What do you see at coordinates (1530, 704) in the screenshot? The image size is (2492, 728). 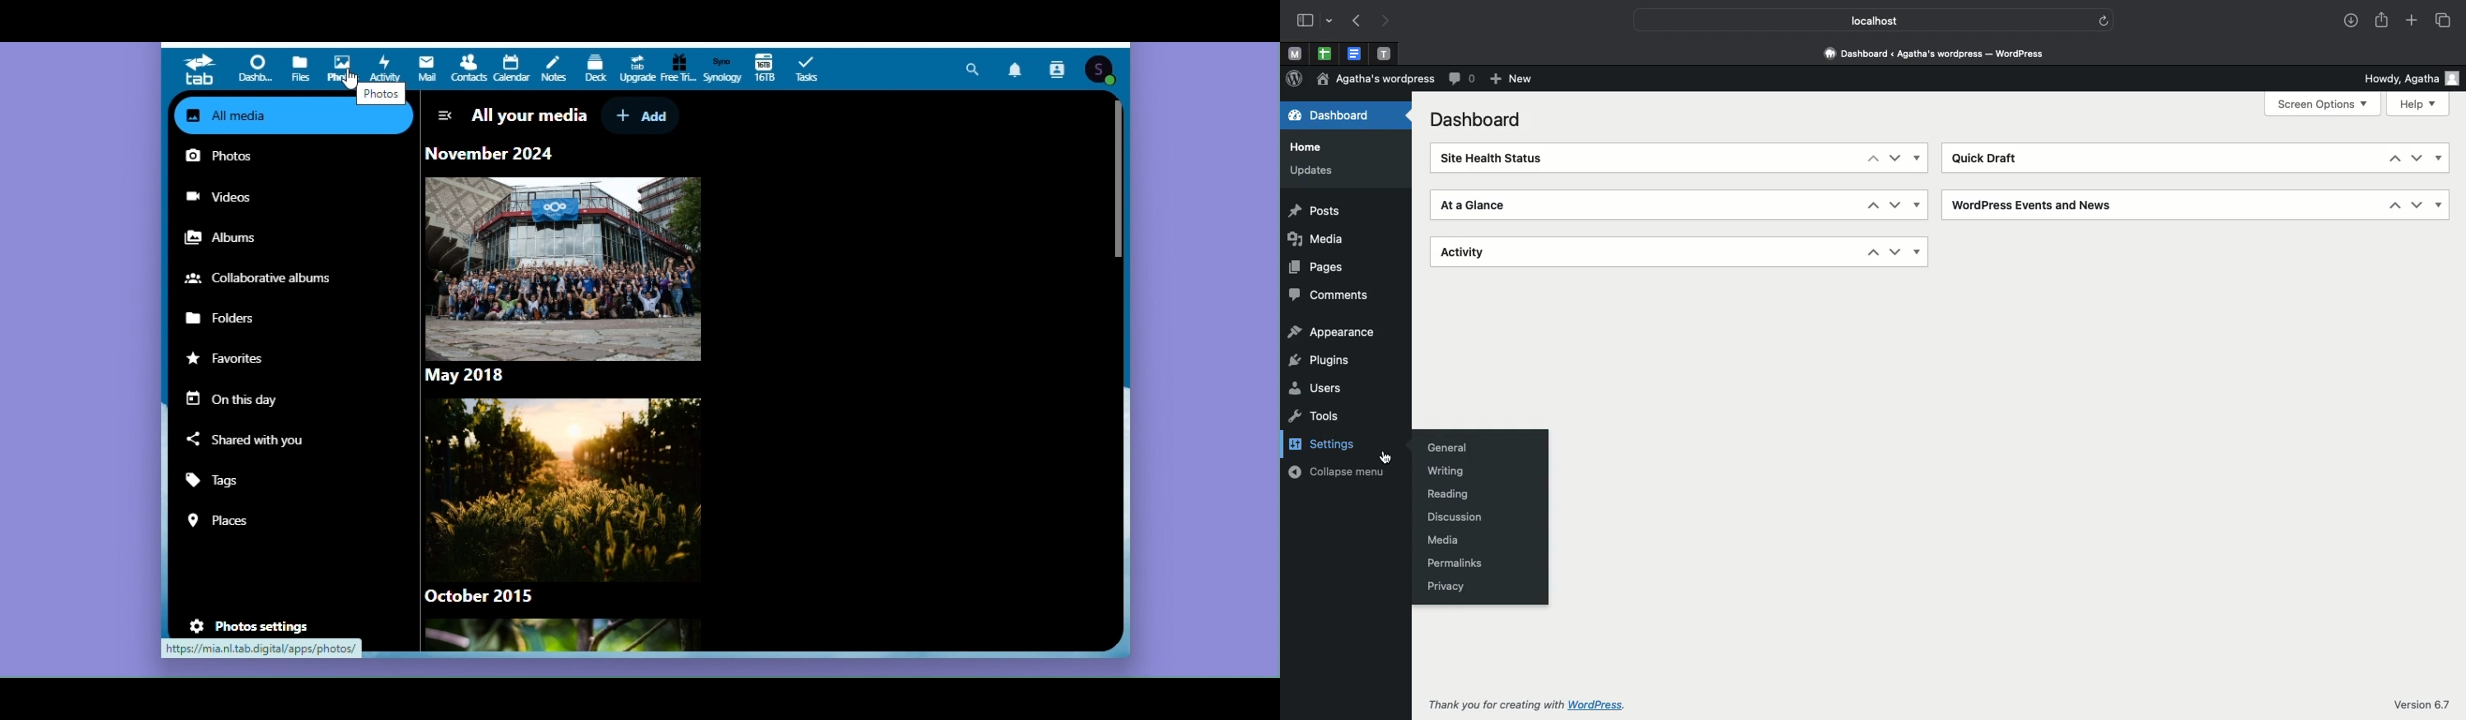 I see `Thank you for creating with Wordpress` at bounding box center [1530, 704].